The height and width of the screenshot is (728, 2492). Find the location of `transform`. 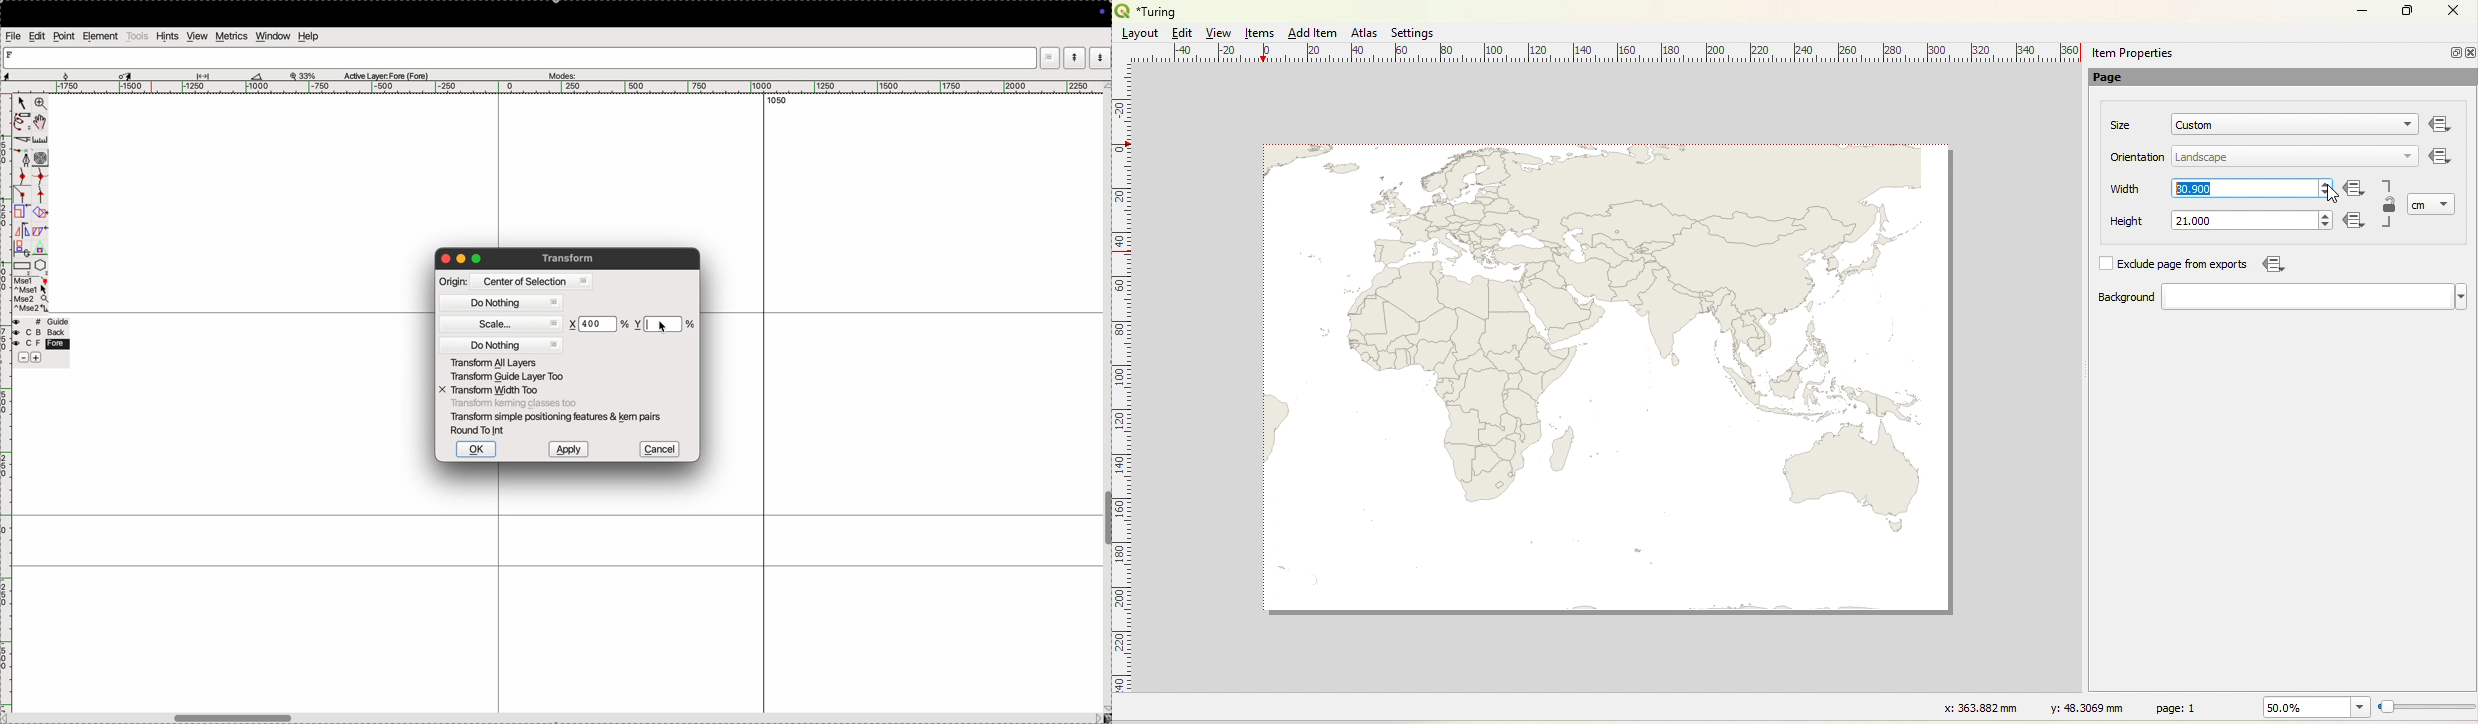

transform is located at coordinates (571, 258).